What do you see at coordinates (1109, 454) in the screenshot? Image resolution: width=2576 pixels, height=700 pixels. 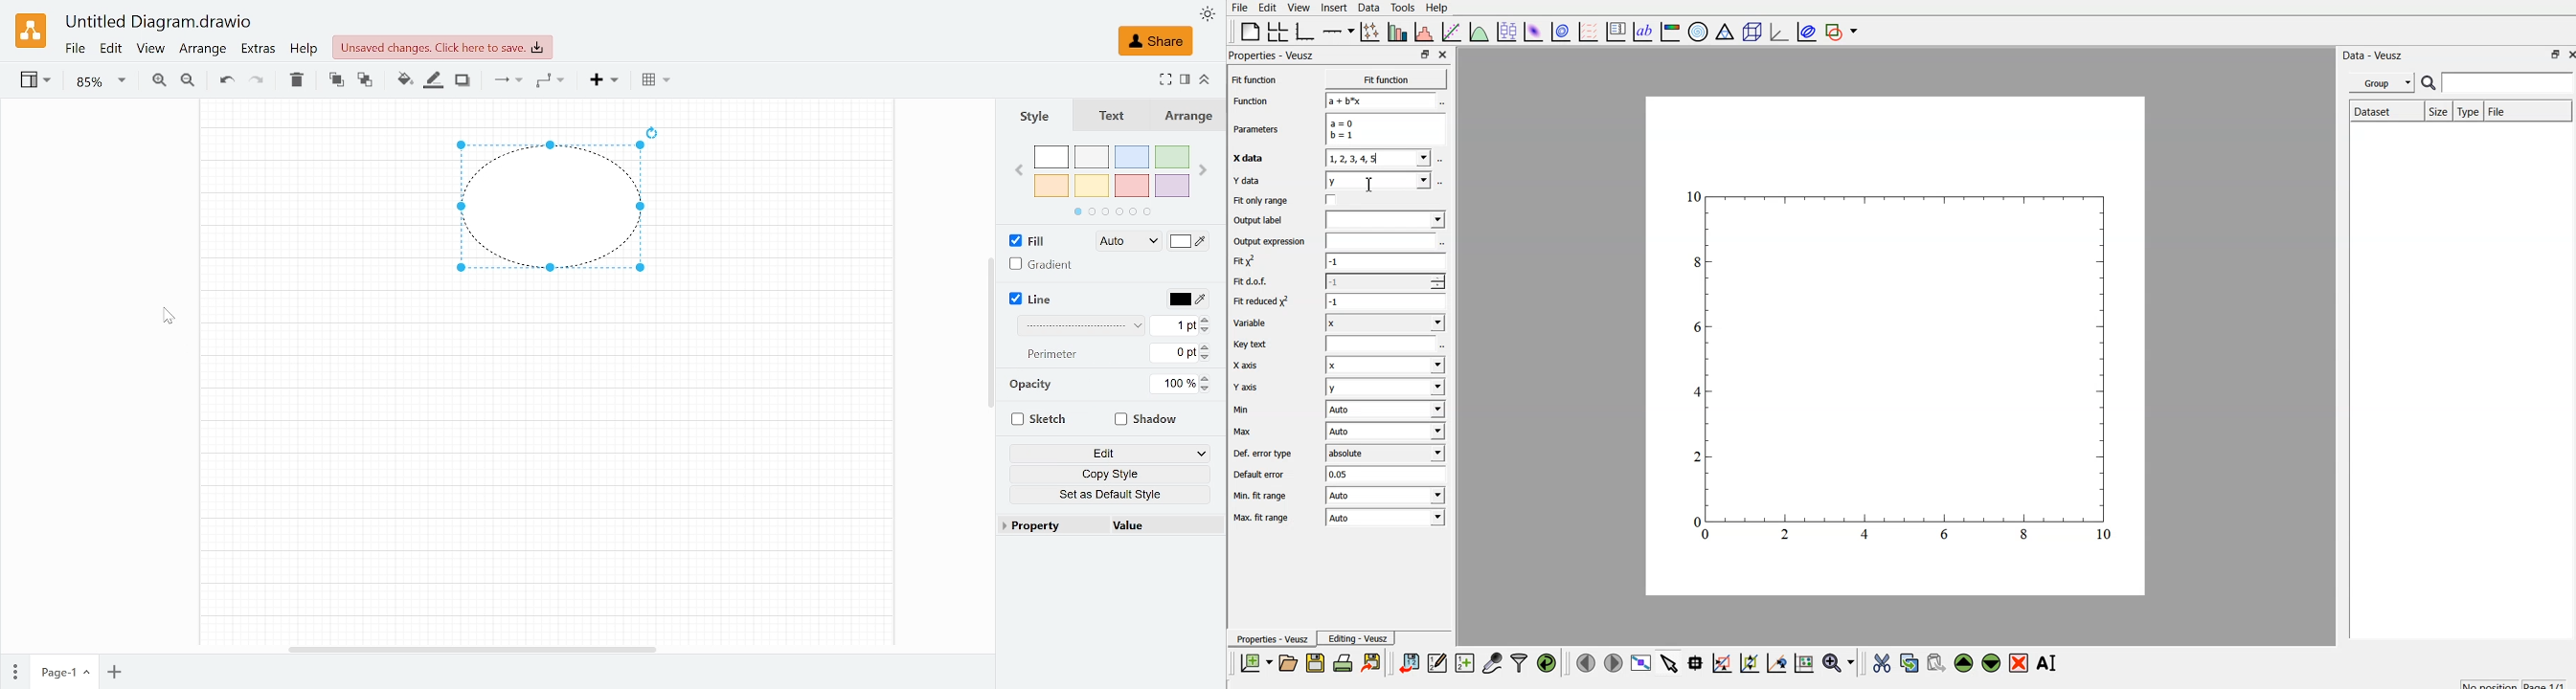 I see `Edit` at bounding box center [1109, 454].